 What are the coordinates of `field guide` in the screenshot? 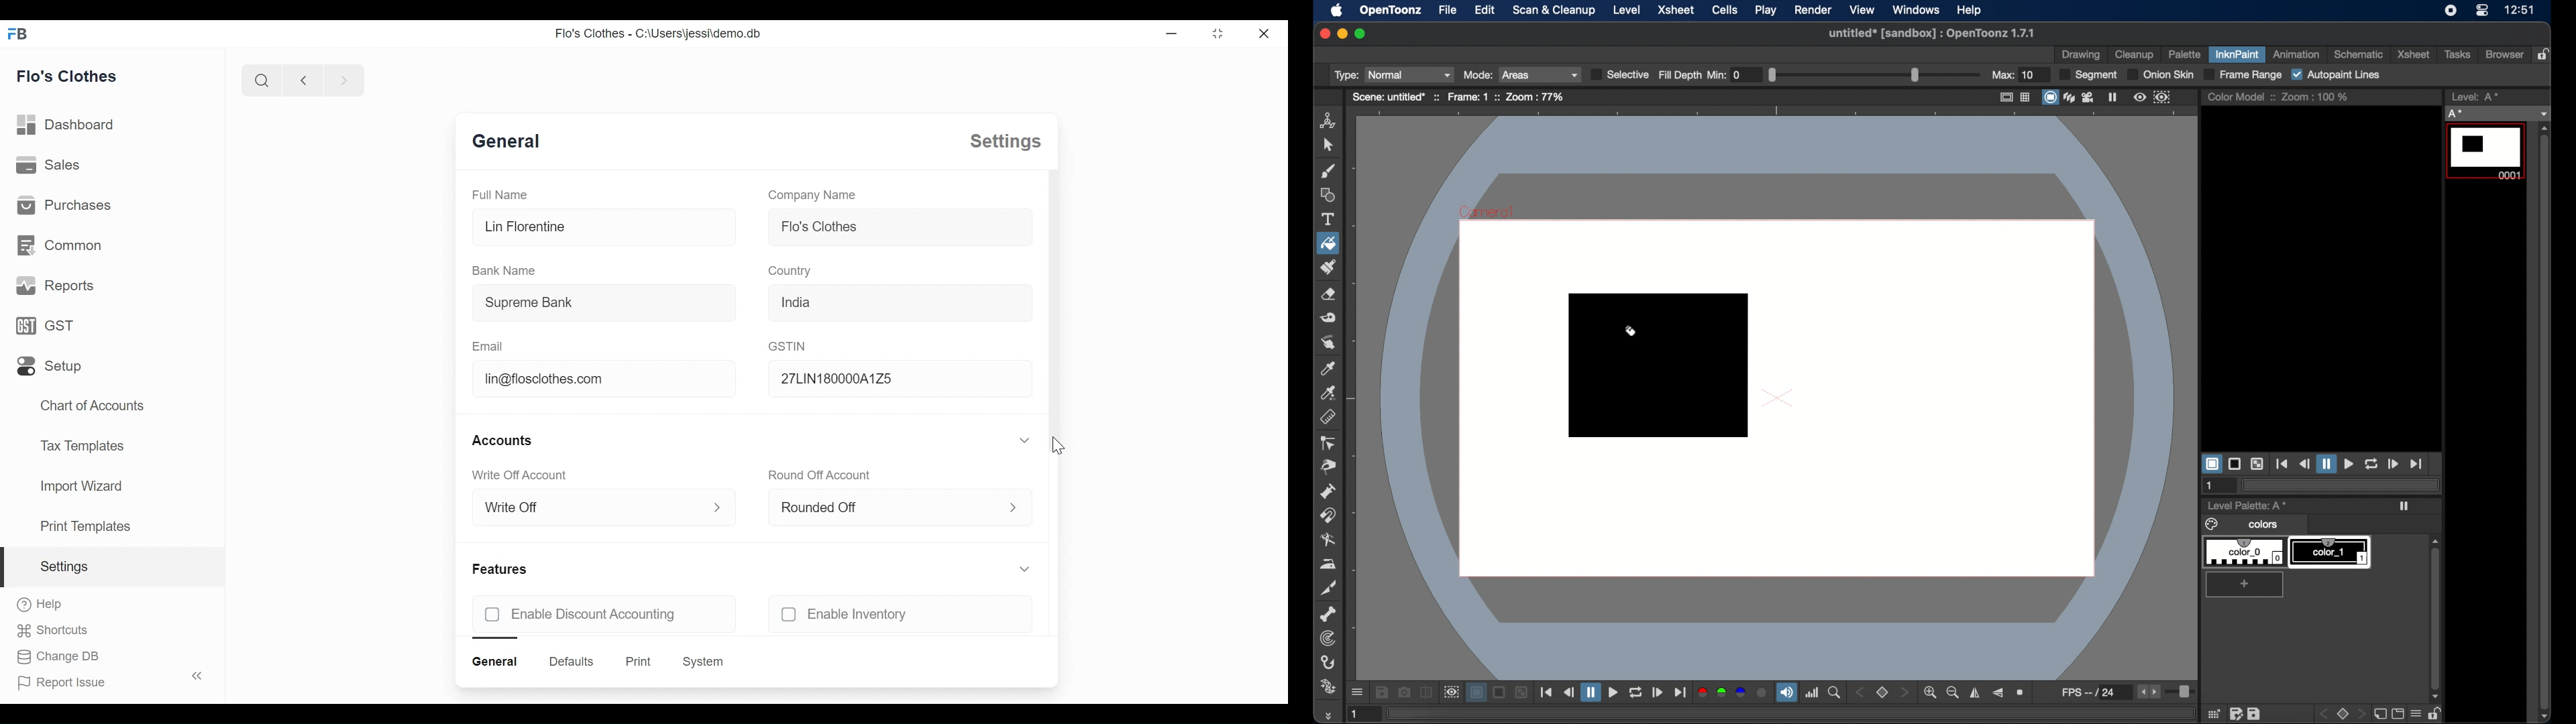 It's located at (2026, 97).